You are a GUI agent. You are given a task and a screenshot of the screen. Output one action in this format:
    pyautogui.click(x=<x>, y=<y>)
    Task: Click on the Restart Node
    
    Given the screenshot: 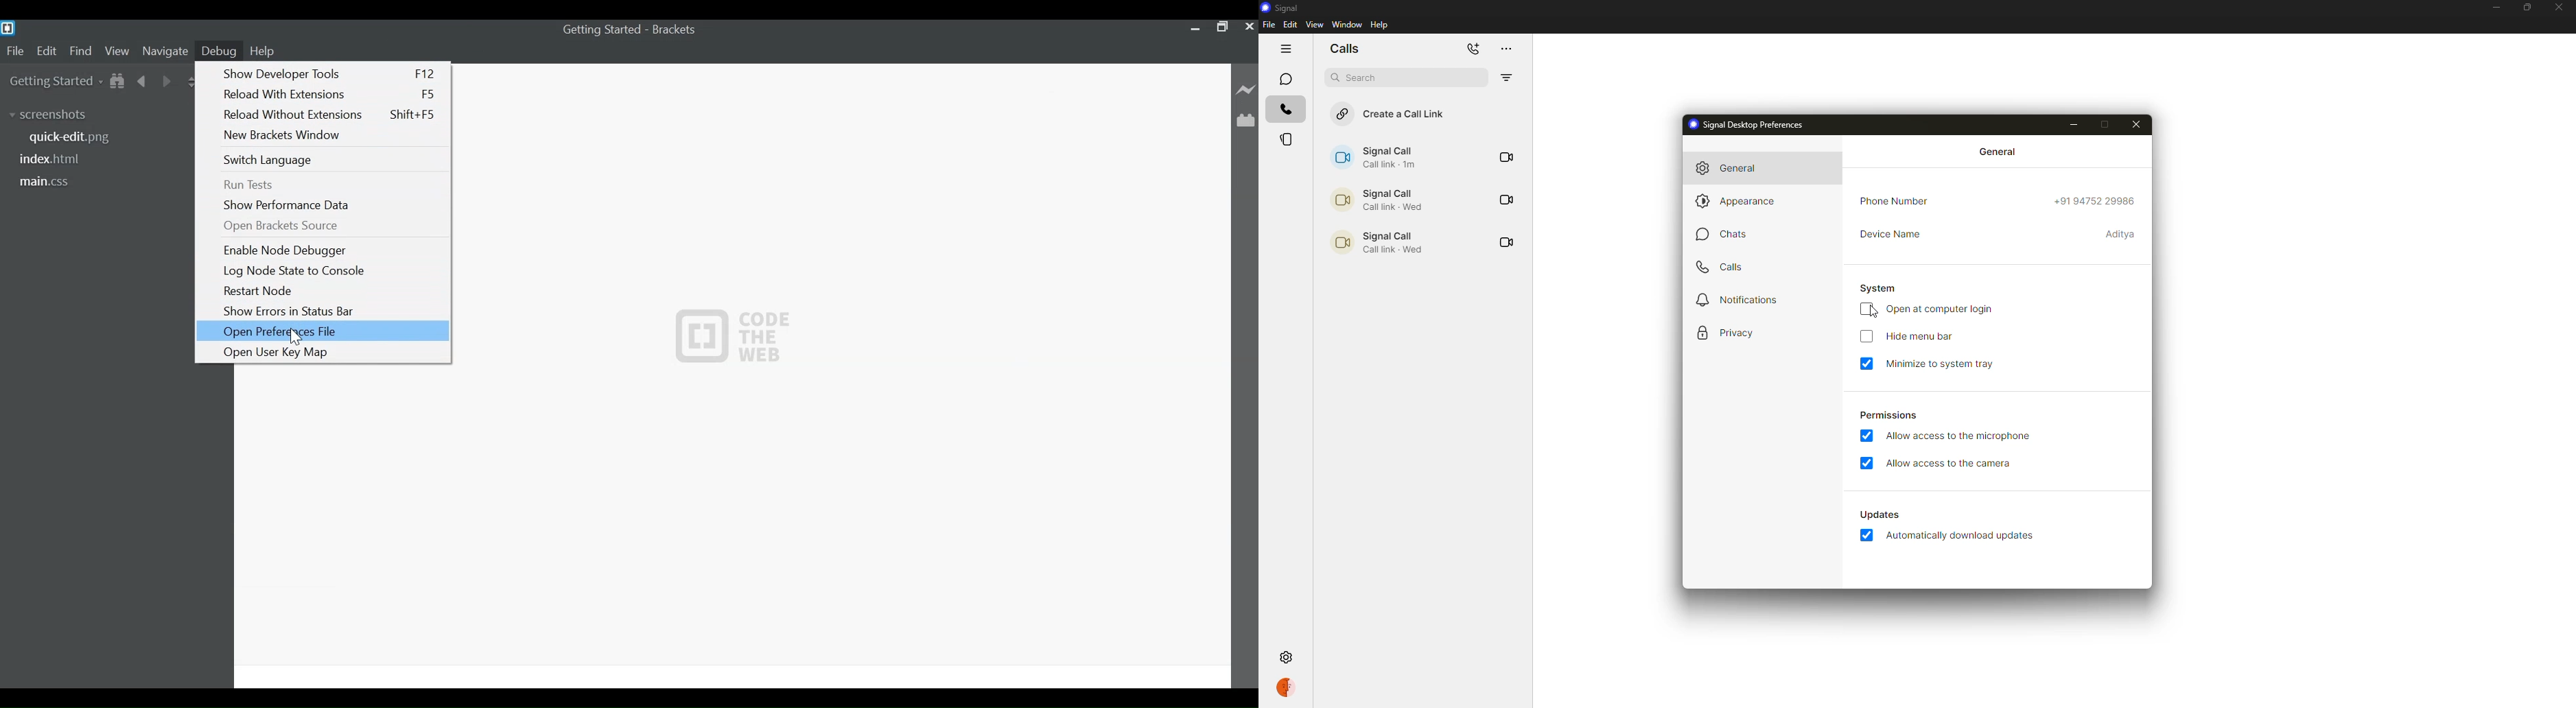 What is the action you would take?
    pyautogui.click(x=329, y=291)
    